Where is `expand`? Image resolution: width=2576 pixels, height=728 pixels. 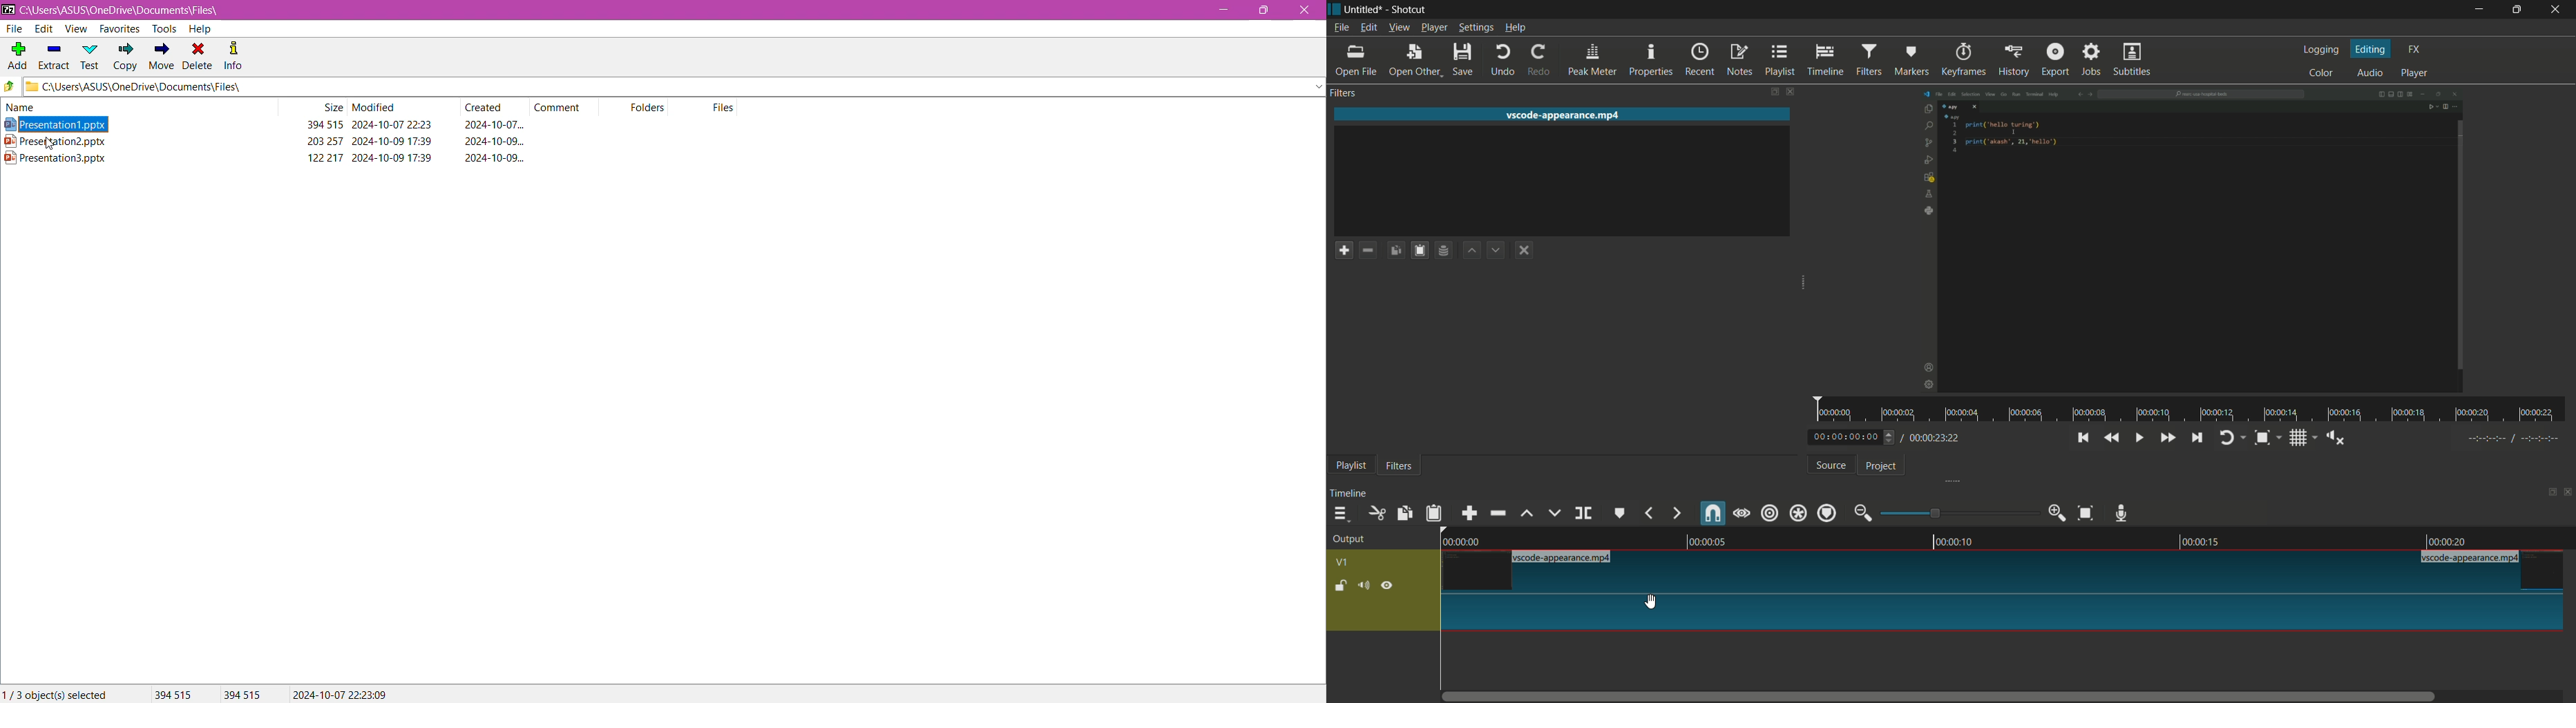
expand is located at coordinates (1796, 284).